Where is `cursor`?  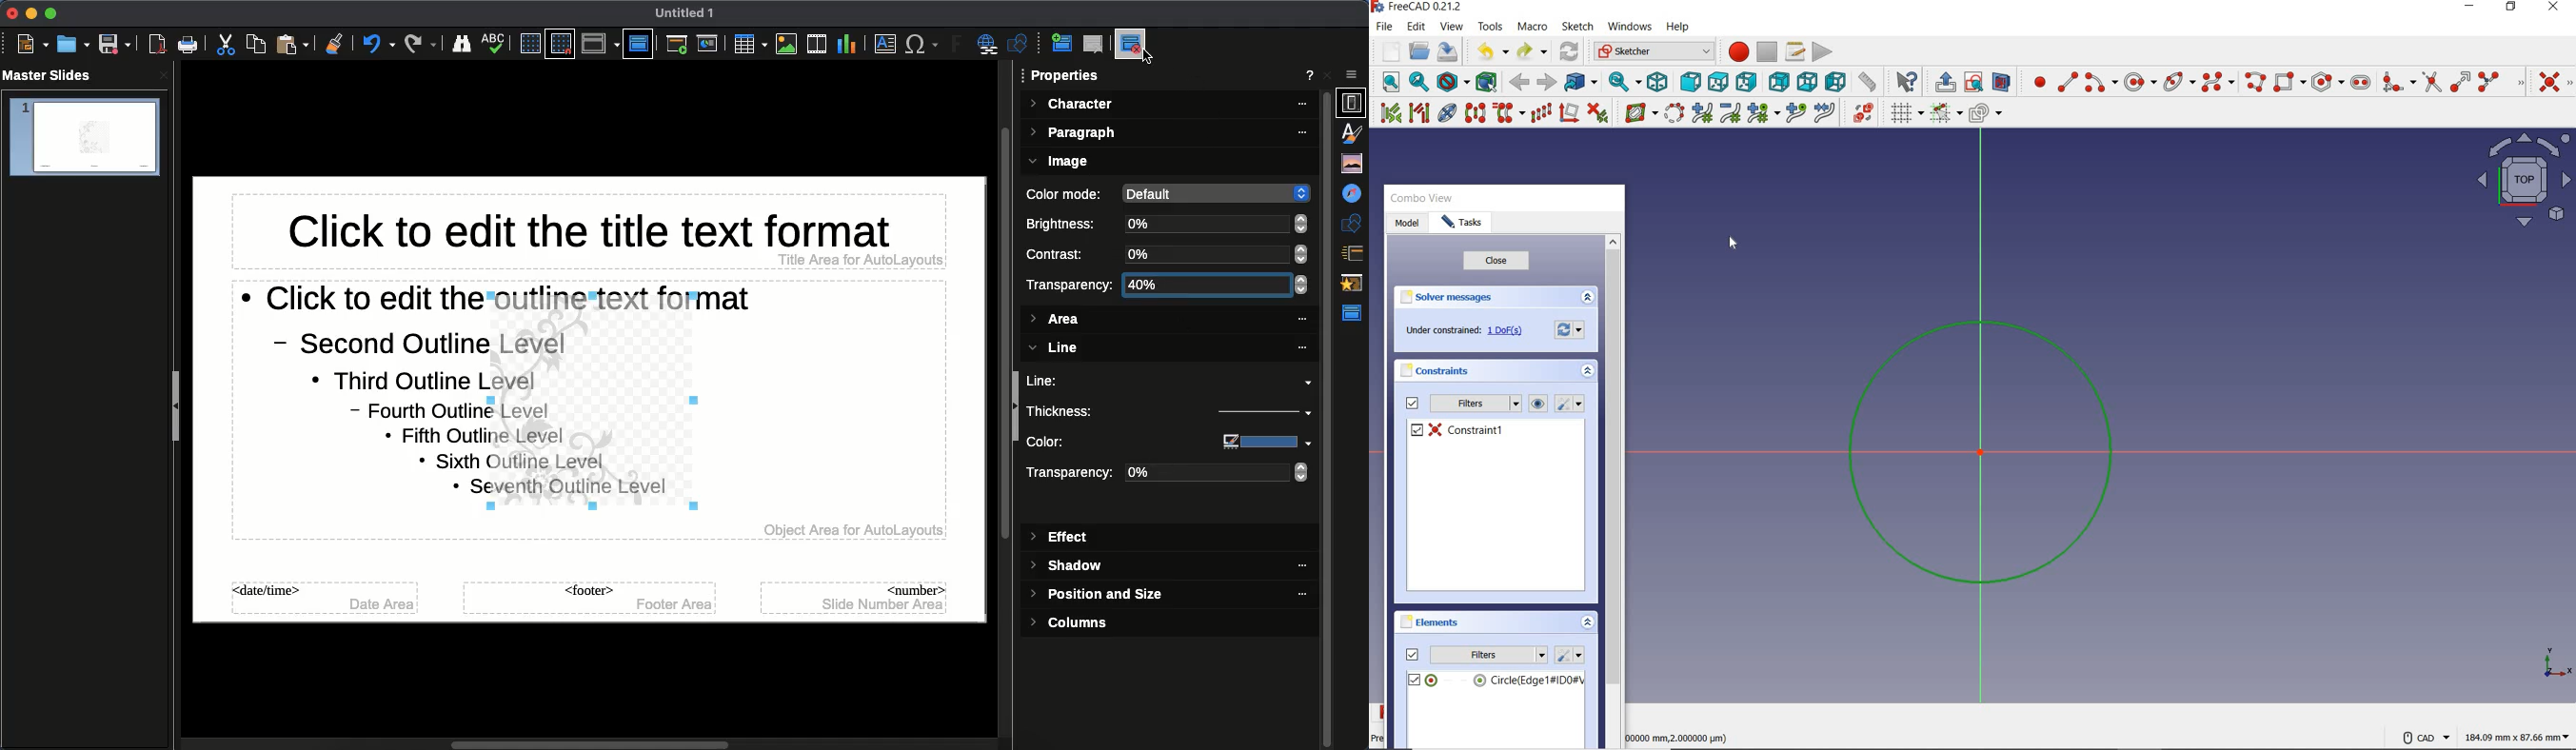 cursor is located at coordinates (1734, 245).